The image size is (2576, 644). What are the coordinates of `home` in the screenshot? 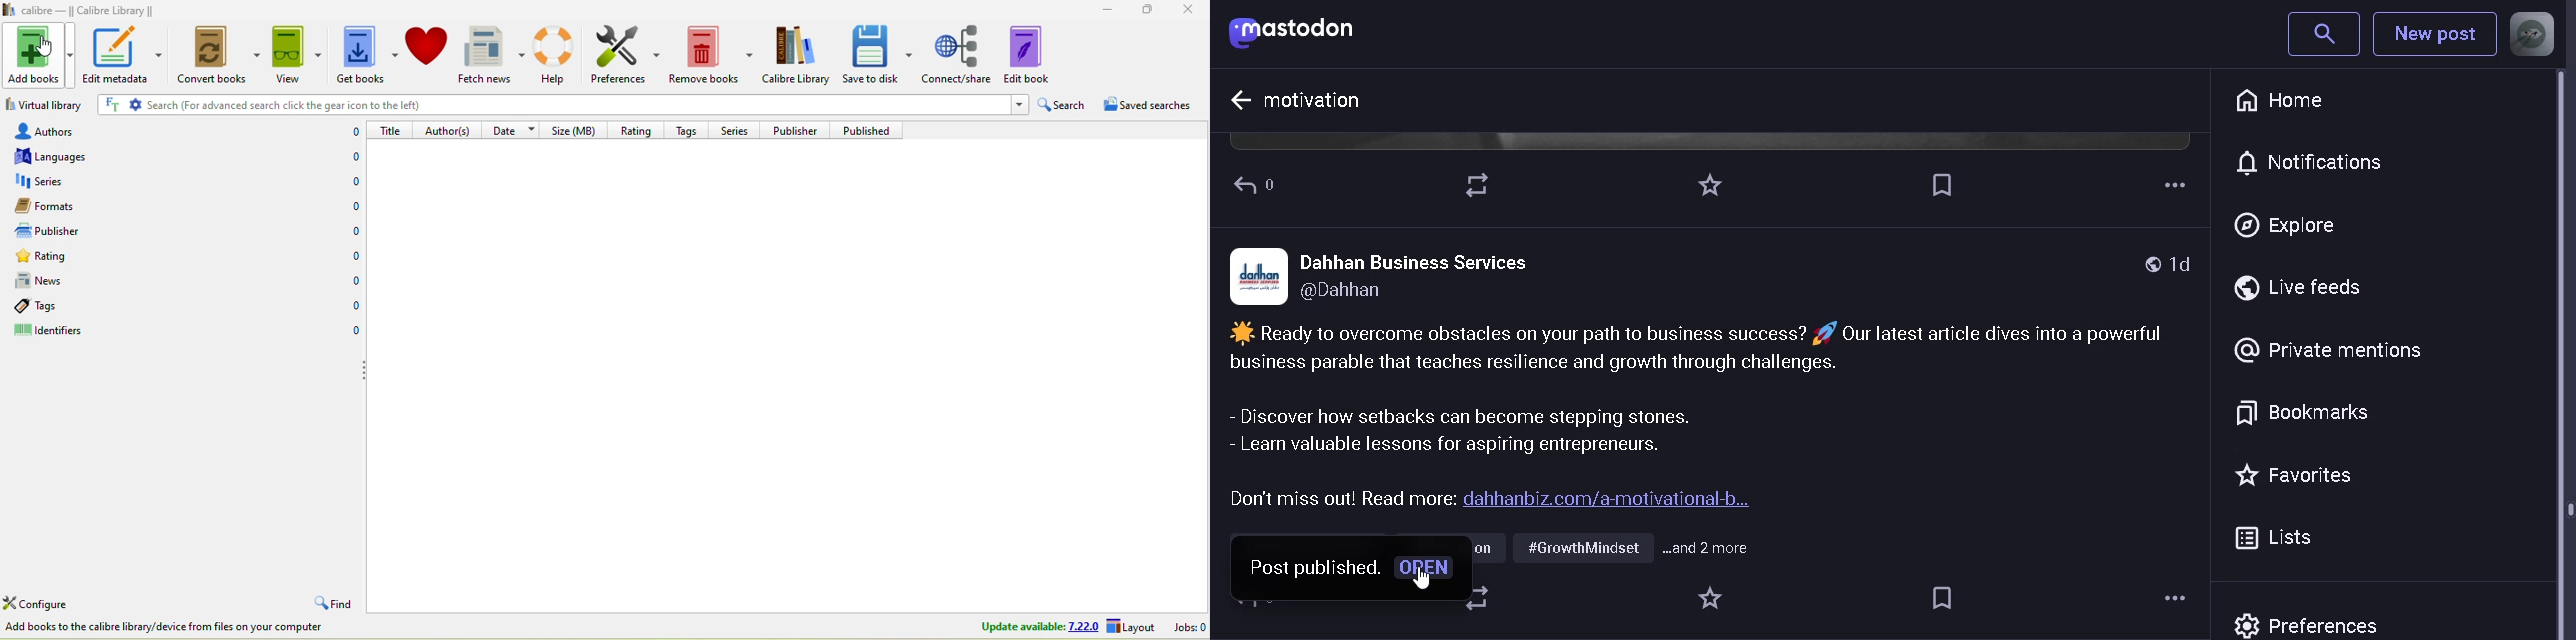 It's located at (2286, 101).